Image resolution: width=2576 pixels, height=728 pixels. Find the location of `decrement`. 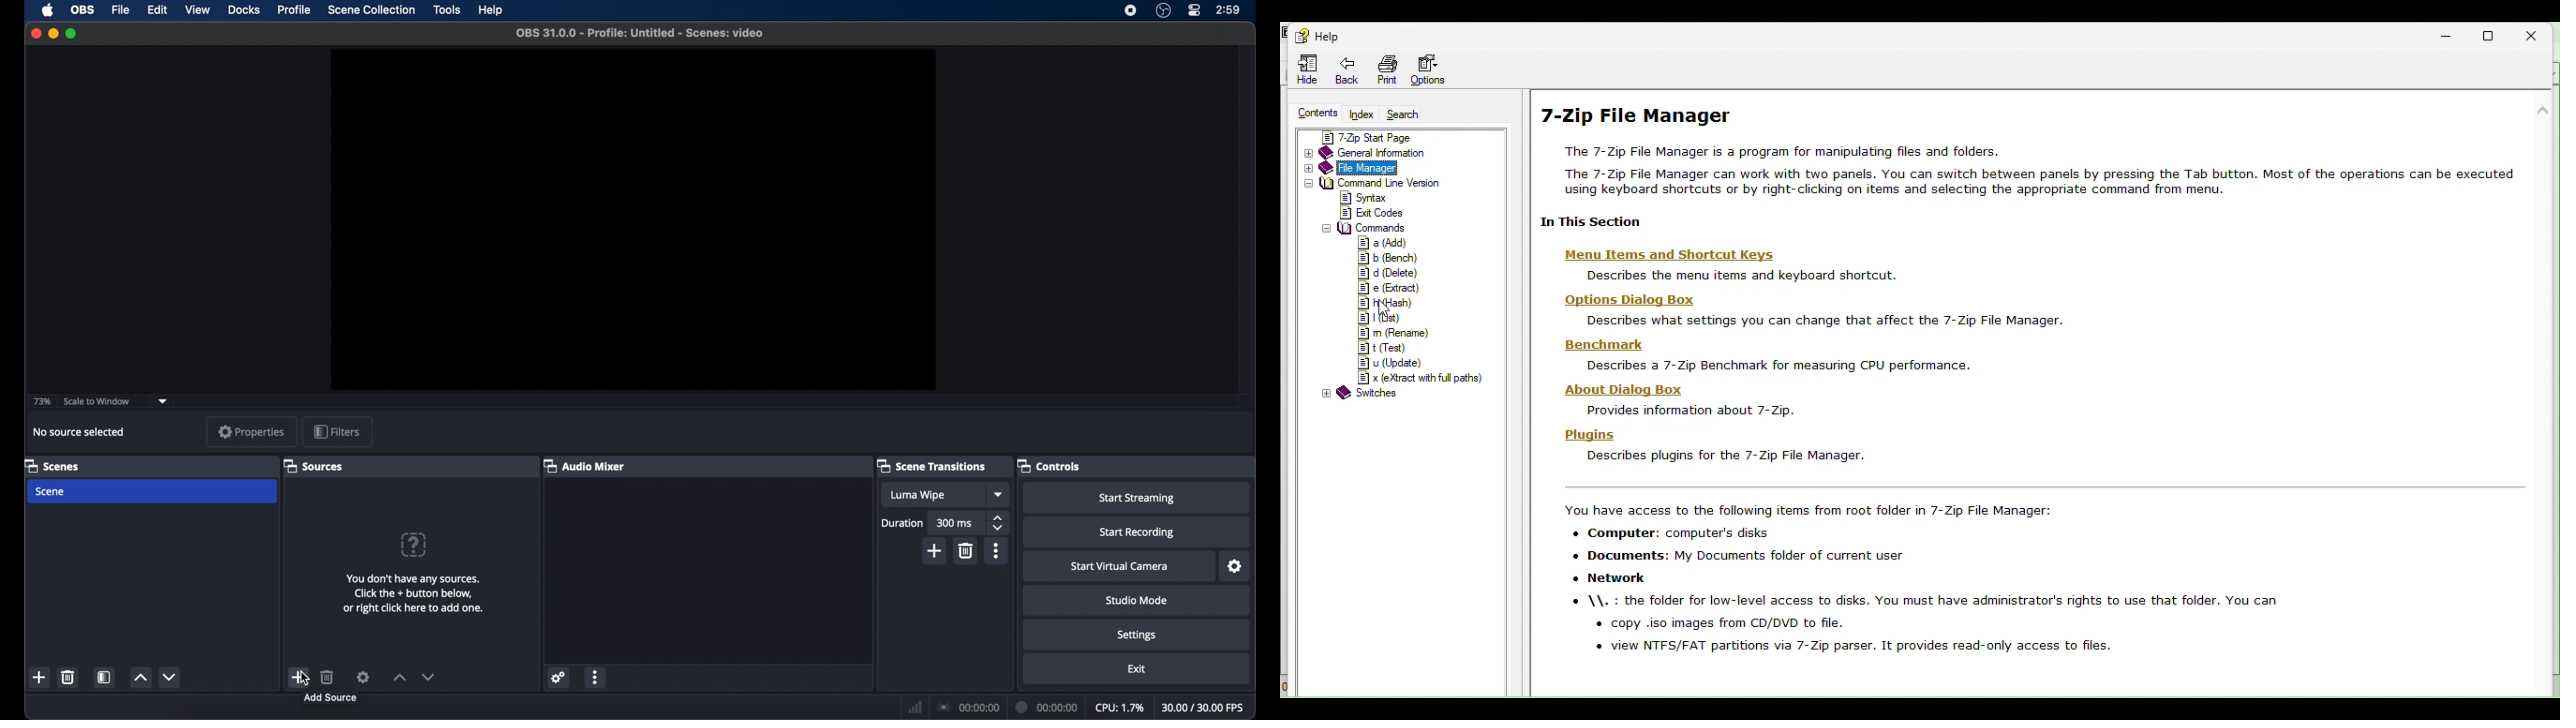

decrement is located at coordinates (428, 678).